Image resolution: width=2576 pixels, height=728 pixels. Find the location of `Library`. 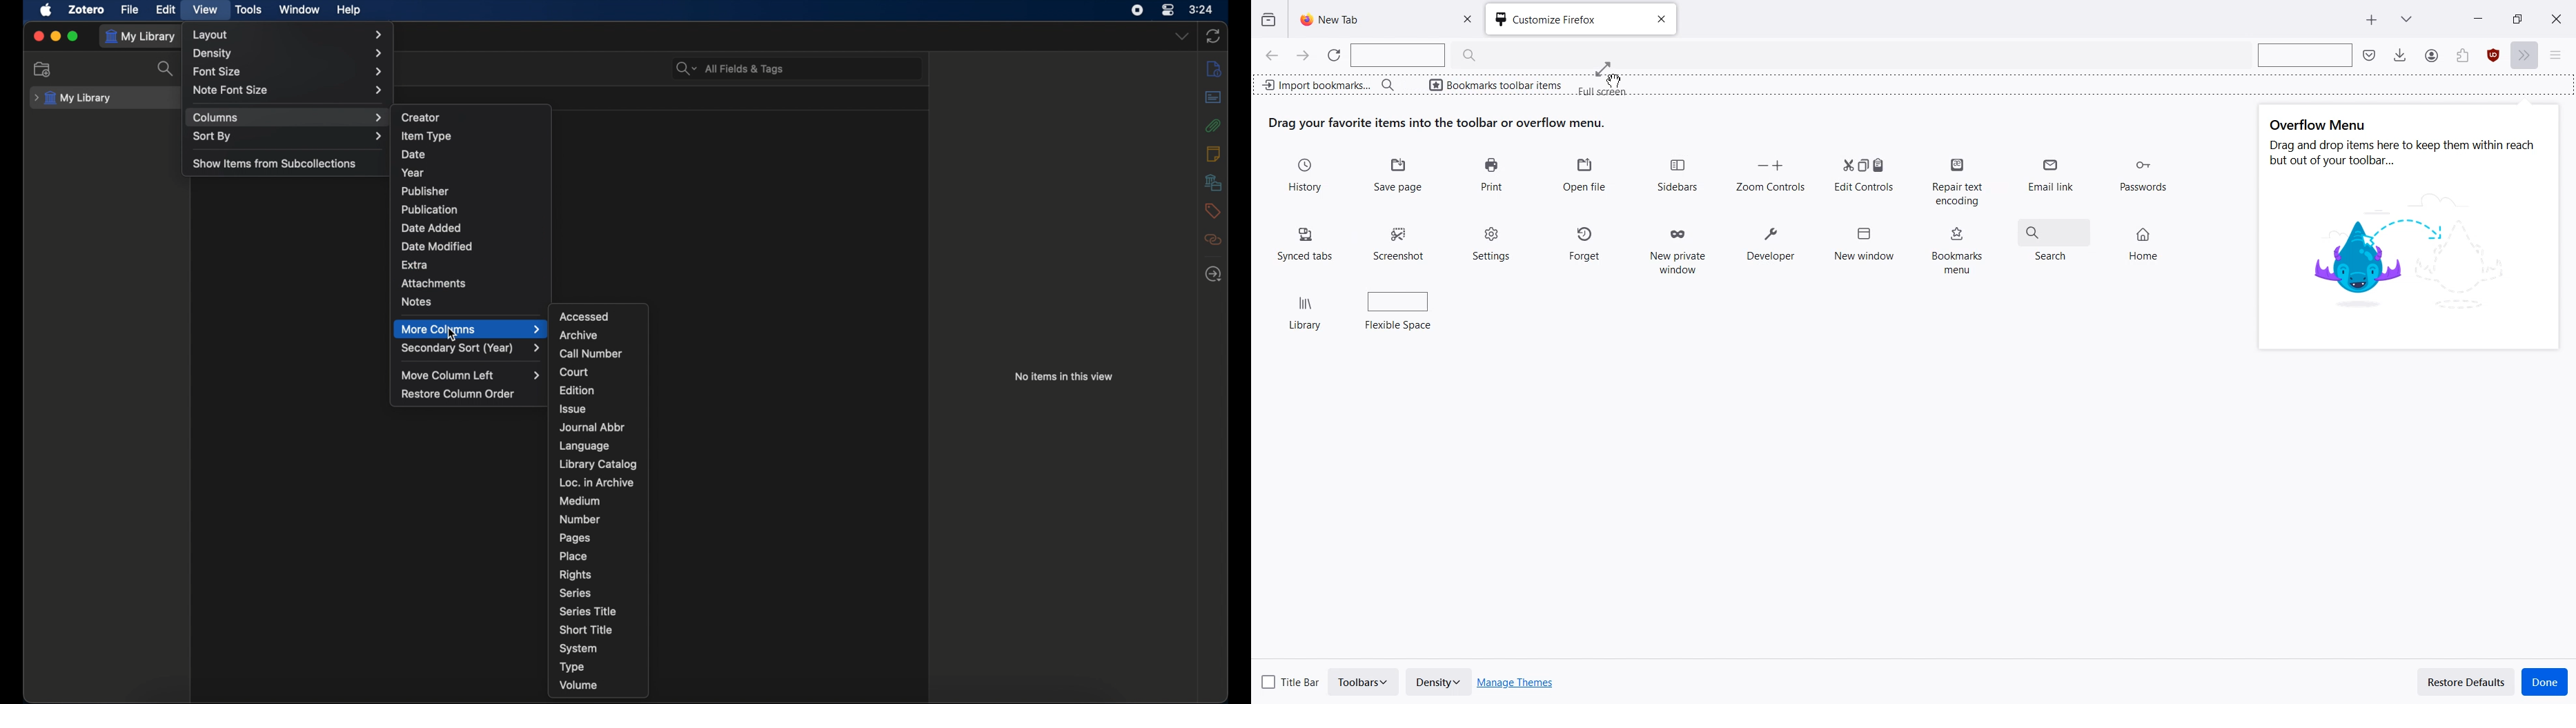

Library is located at coordinates (1308, 306).